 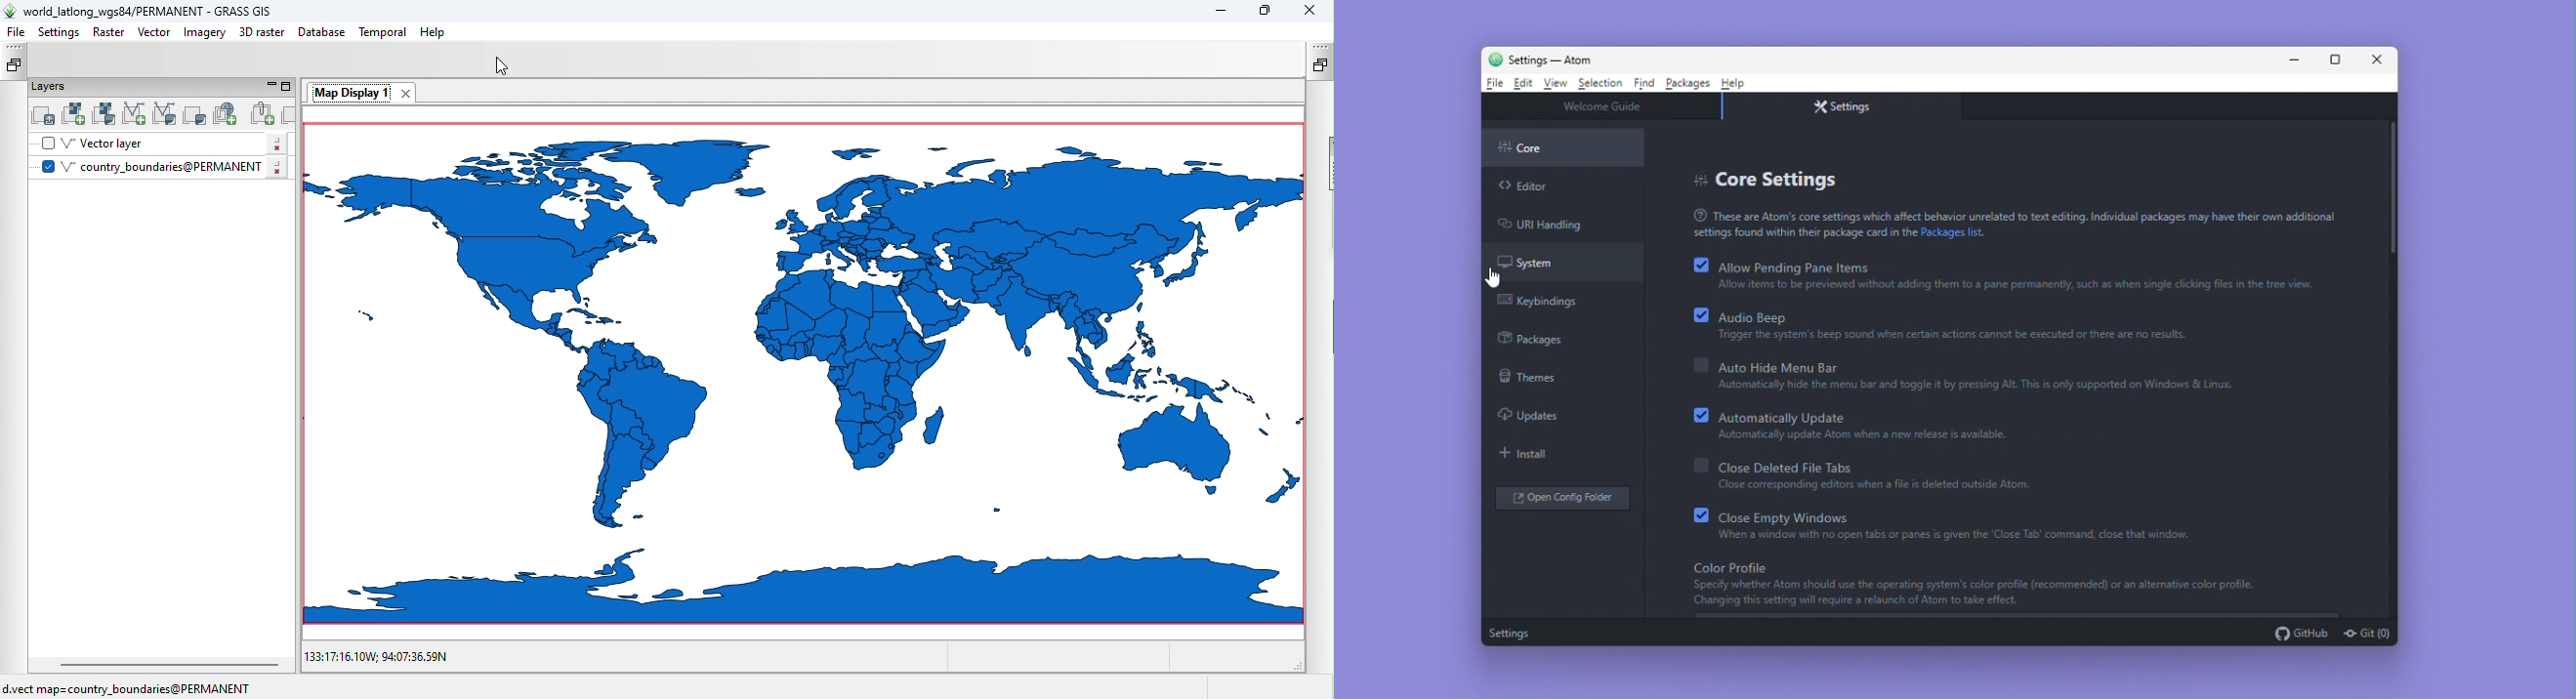 What do you see at coordinates (1555, 185) in the screenshot?
I see `editor` at bounding box center [1555, 185].